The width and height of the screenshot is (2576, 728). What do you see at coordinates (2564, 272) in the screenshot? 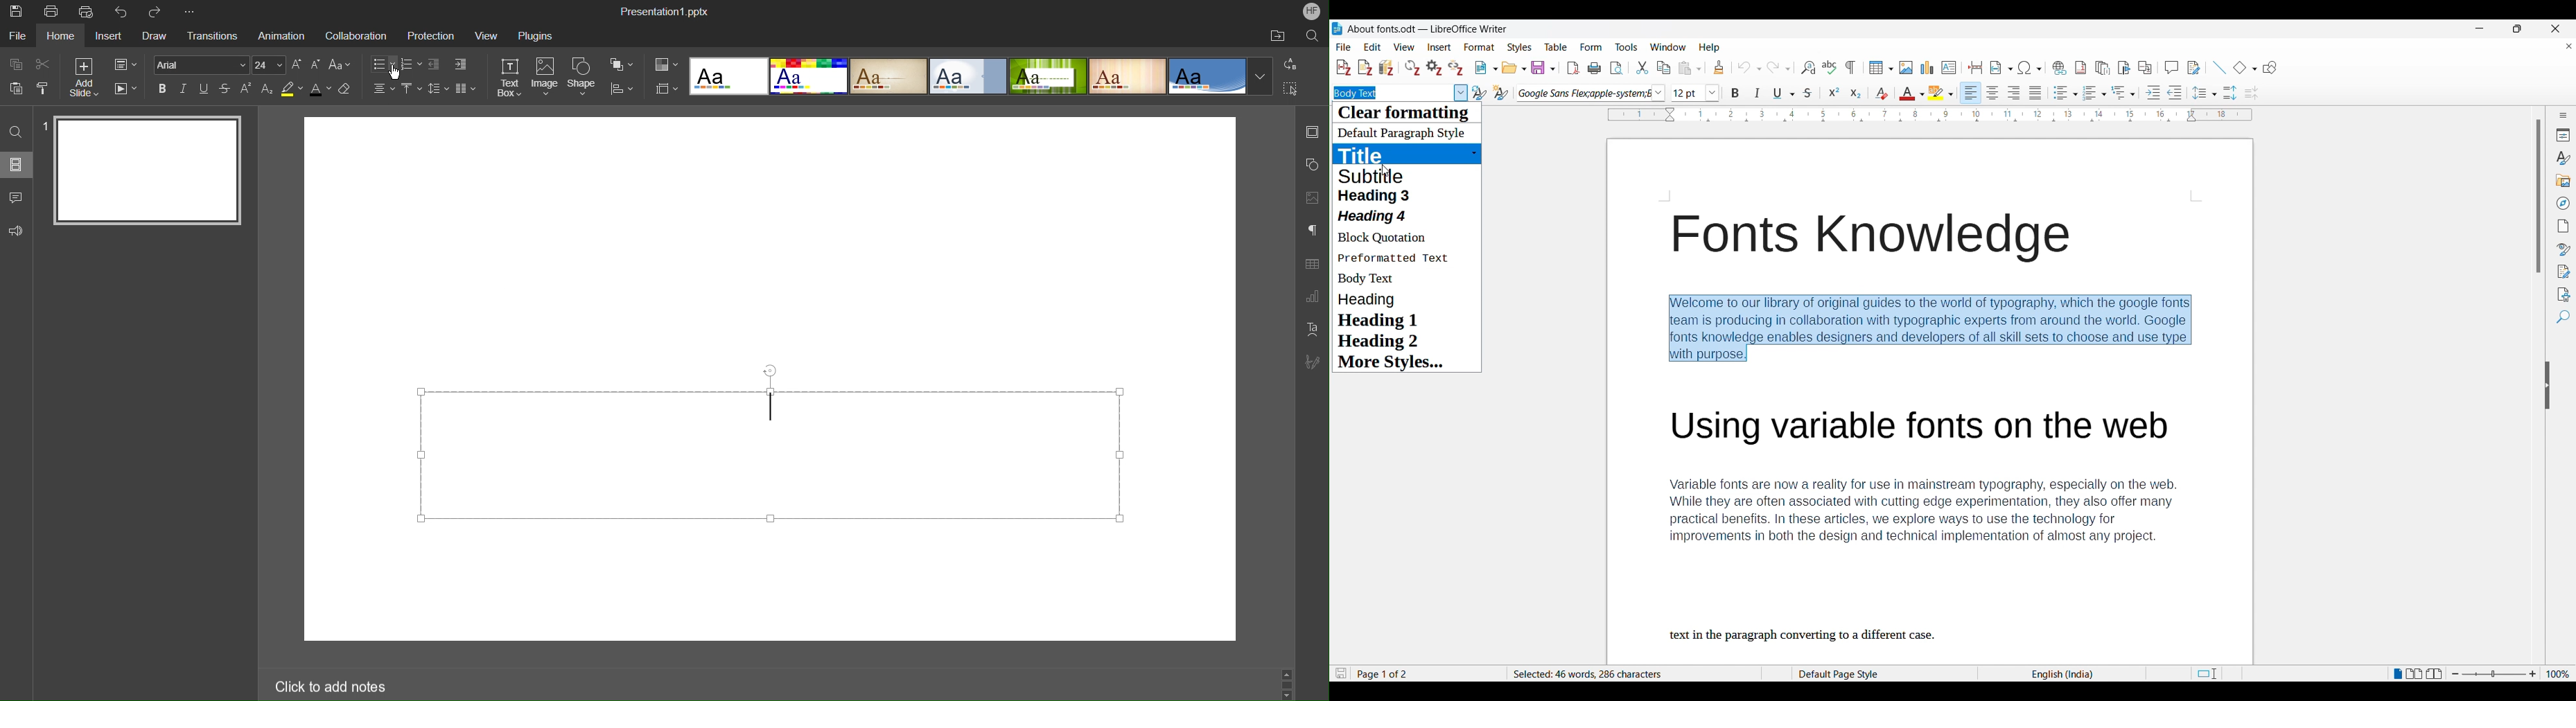
I see `Manage changes` at bounding box center [2564, 272].